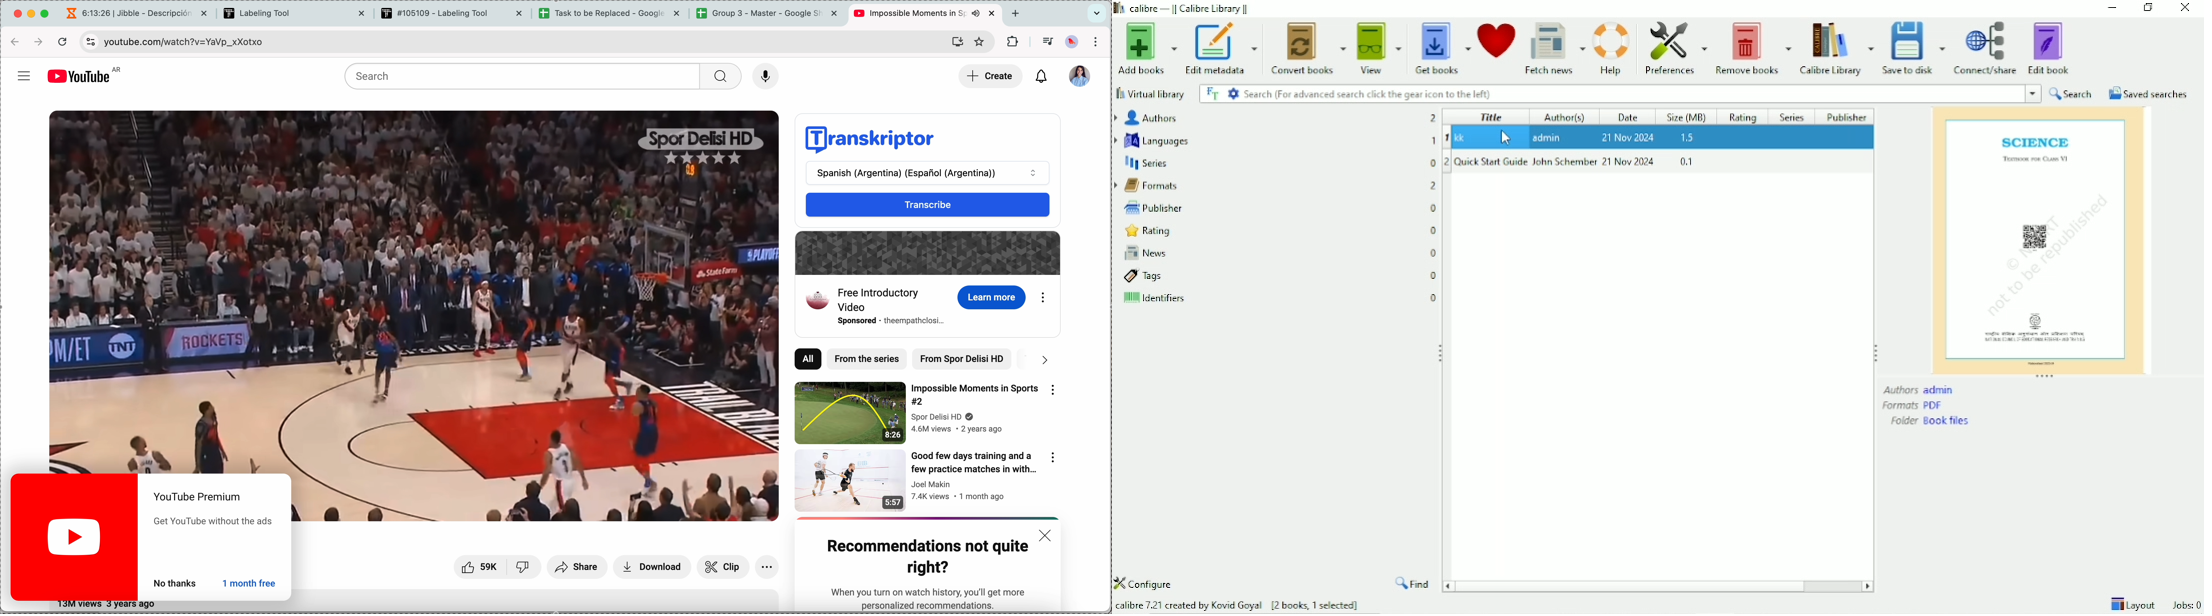 Image resolution: width=2212 pixels, height=616 pixels. What do you see at coordinates (188, 43) in the screenshot?
I see `URL` at bounding box center [188, 43].